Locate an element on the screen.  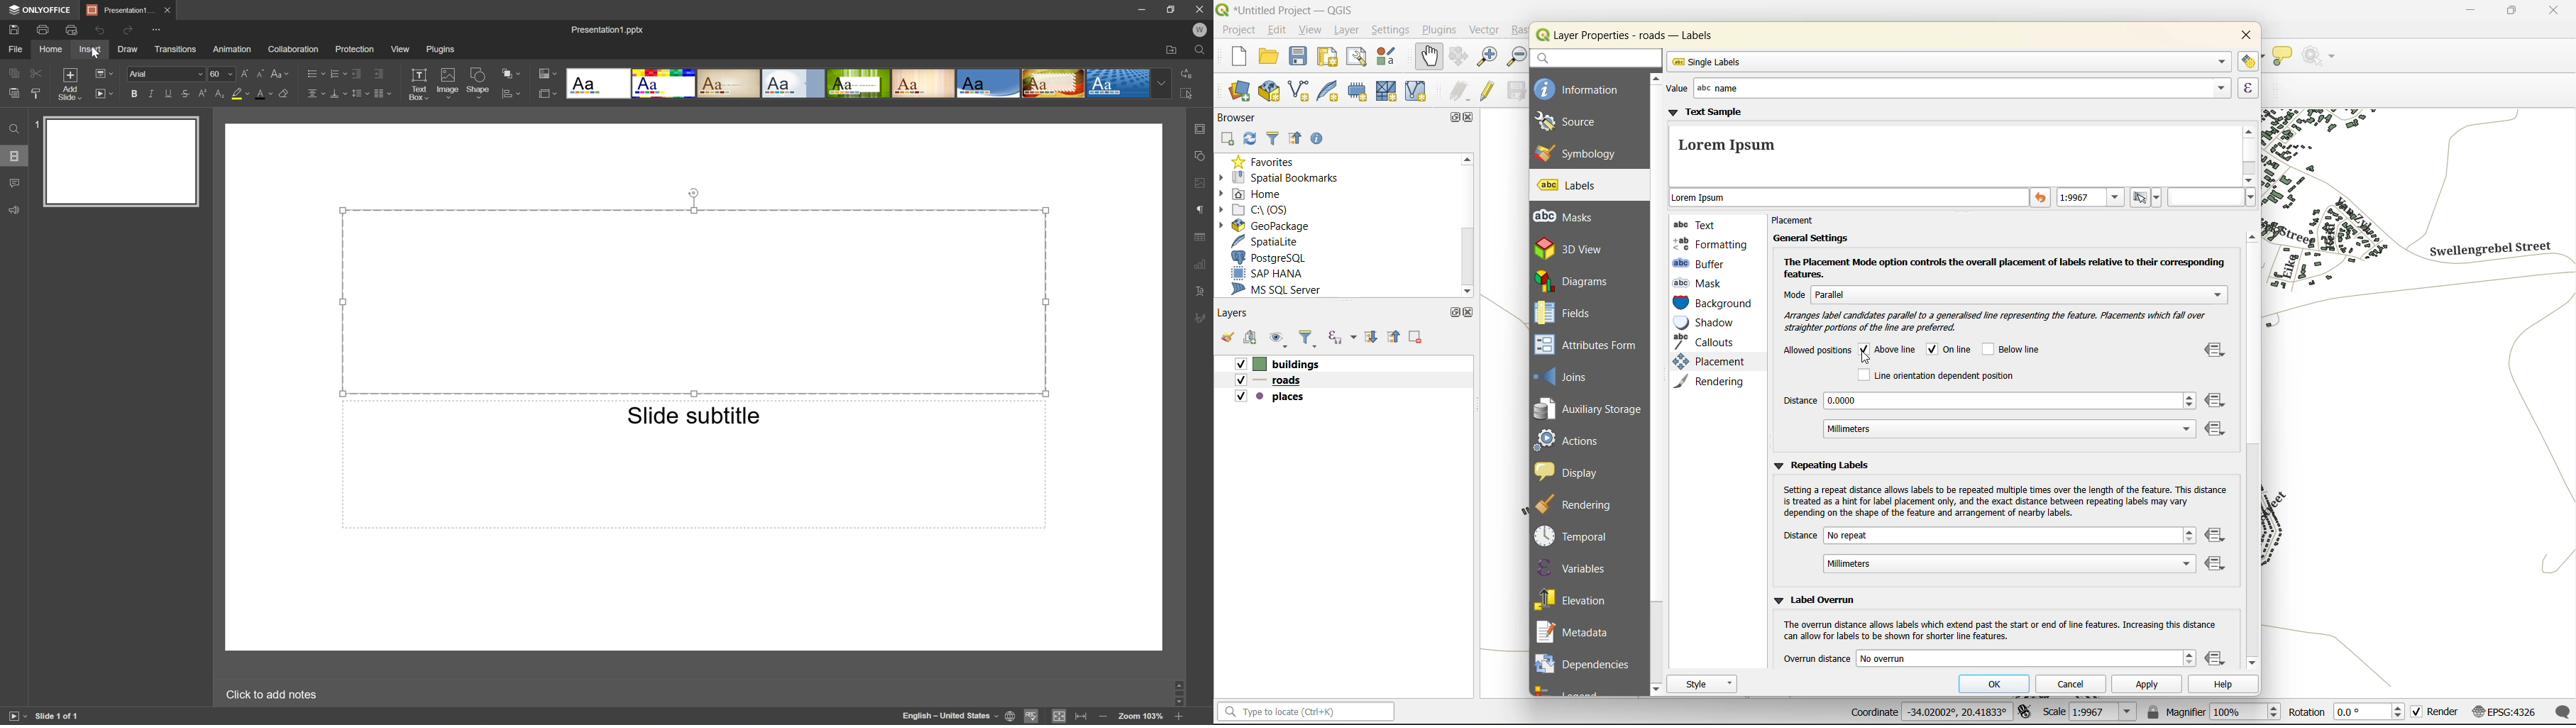
Restore Down is located at coordinates (1171, 8).